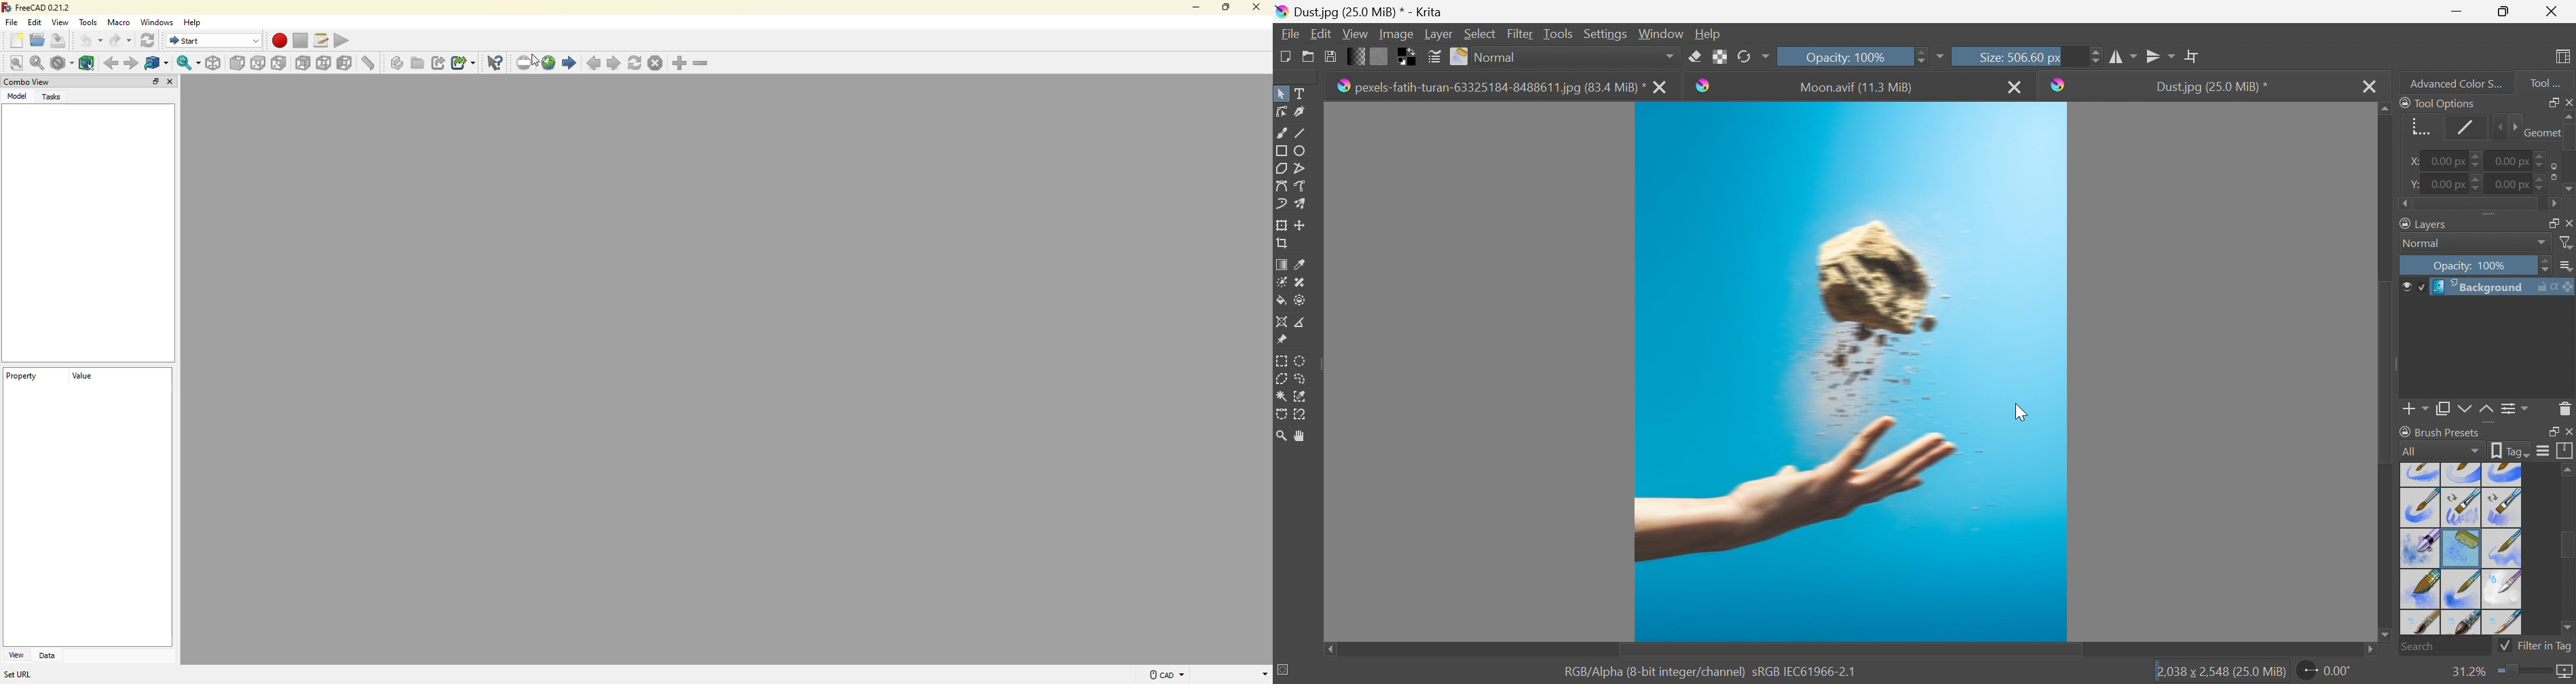 Image resolution: width=2576 pixels, height=700 pixels. What do you see at coordinates (131, 64) in the screenshot?
I see `forward` at bounding box center [131, 64].